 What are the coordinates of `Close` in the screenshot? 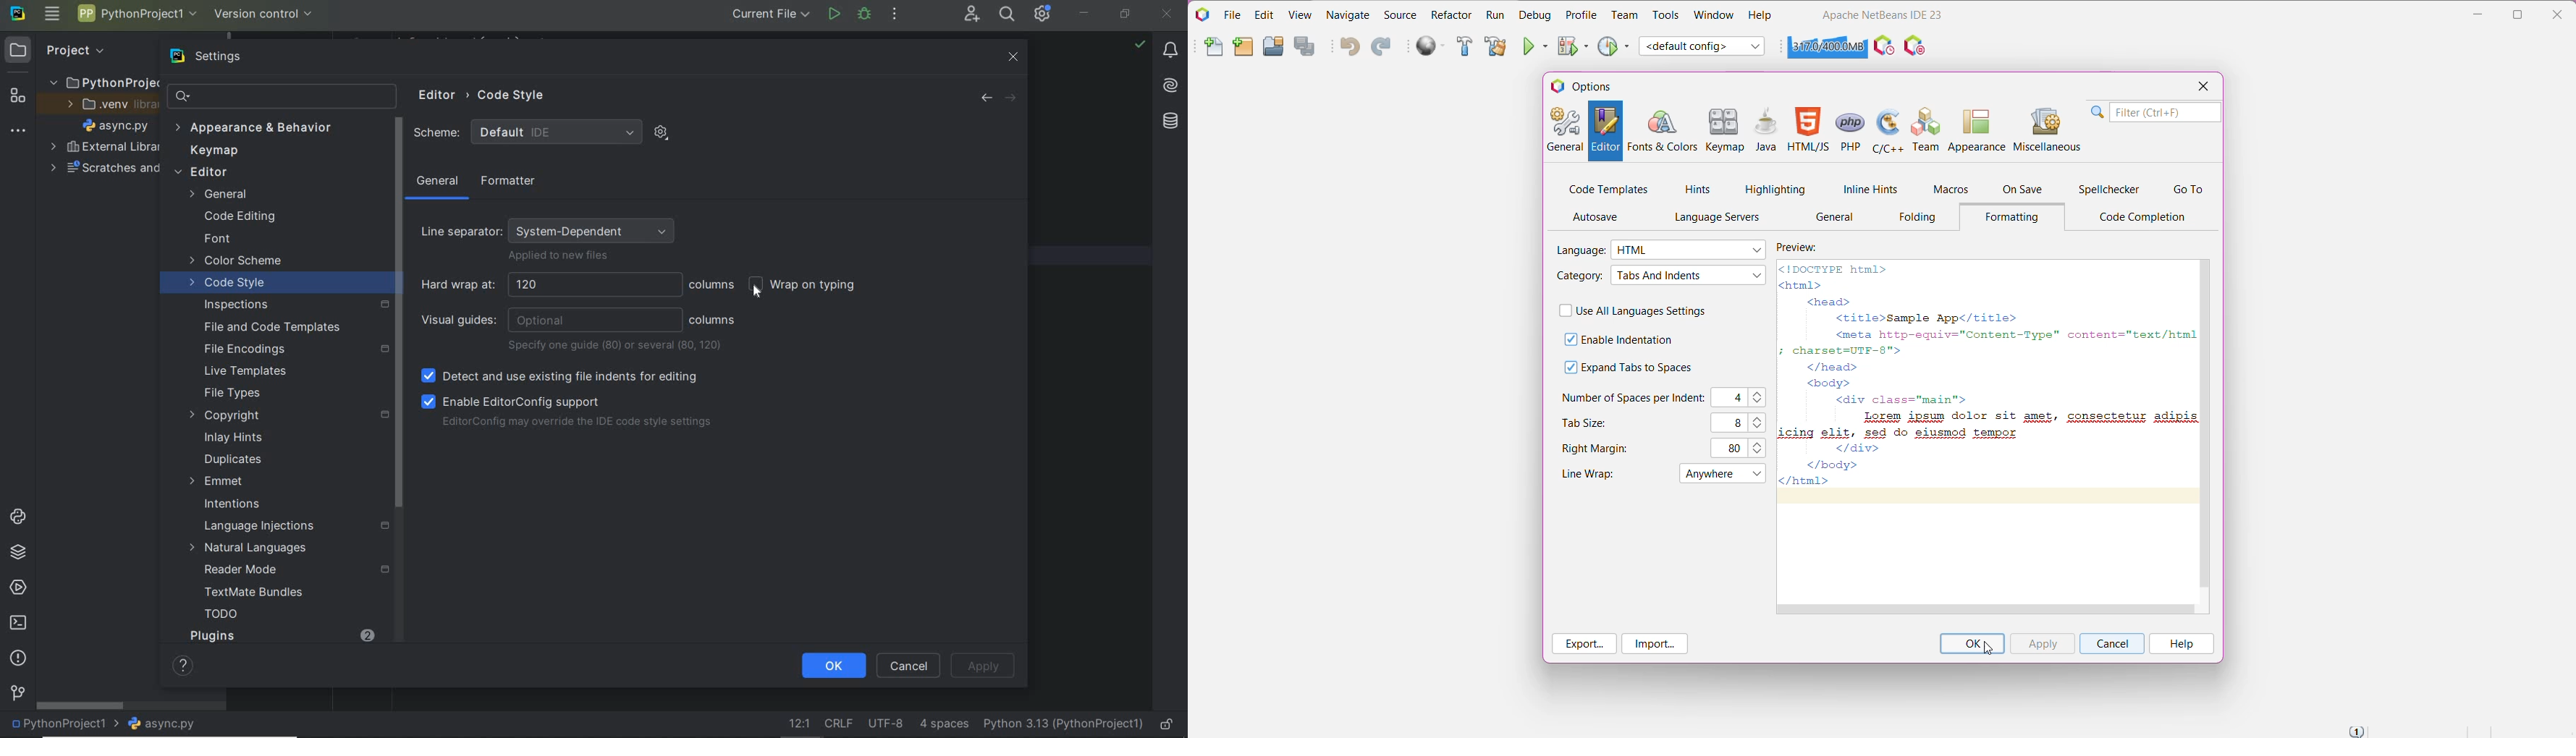 It's located at (2201, 86).